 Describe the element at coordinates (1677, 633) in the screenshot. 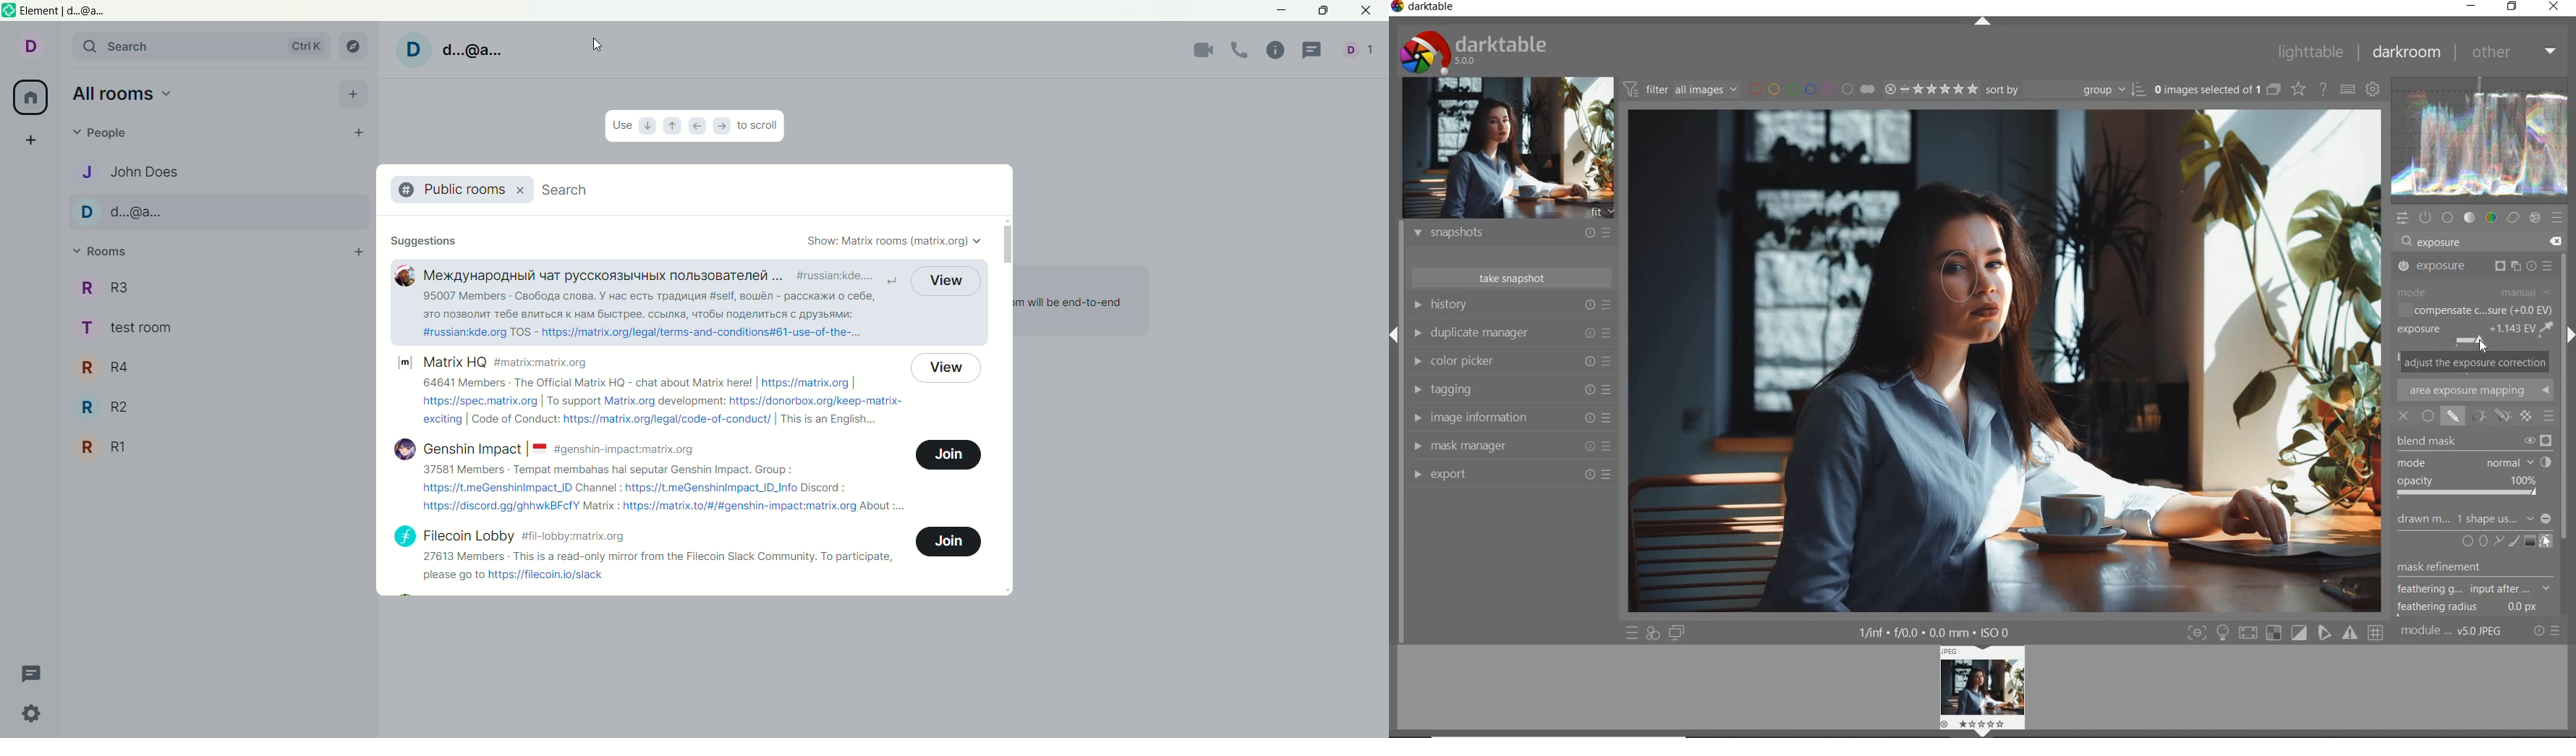

I see `display a second darkroom image below` at that location.